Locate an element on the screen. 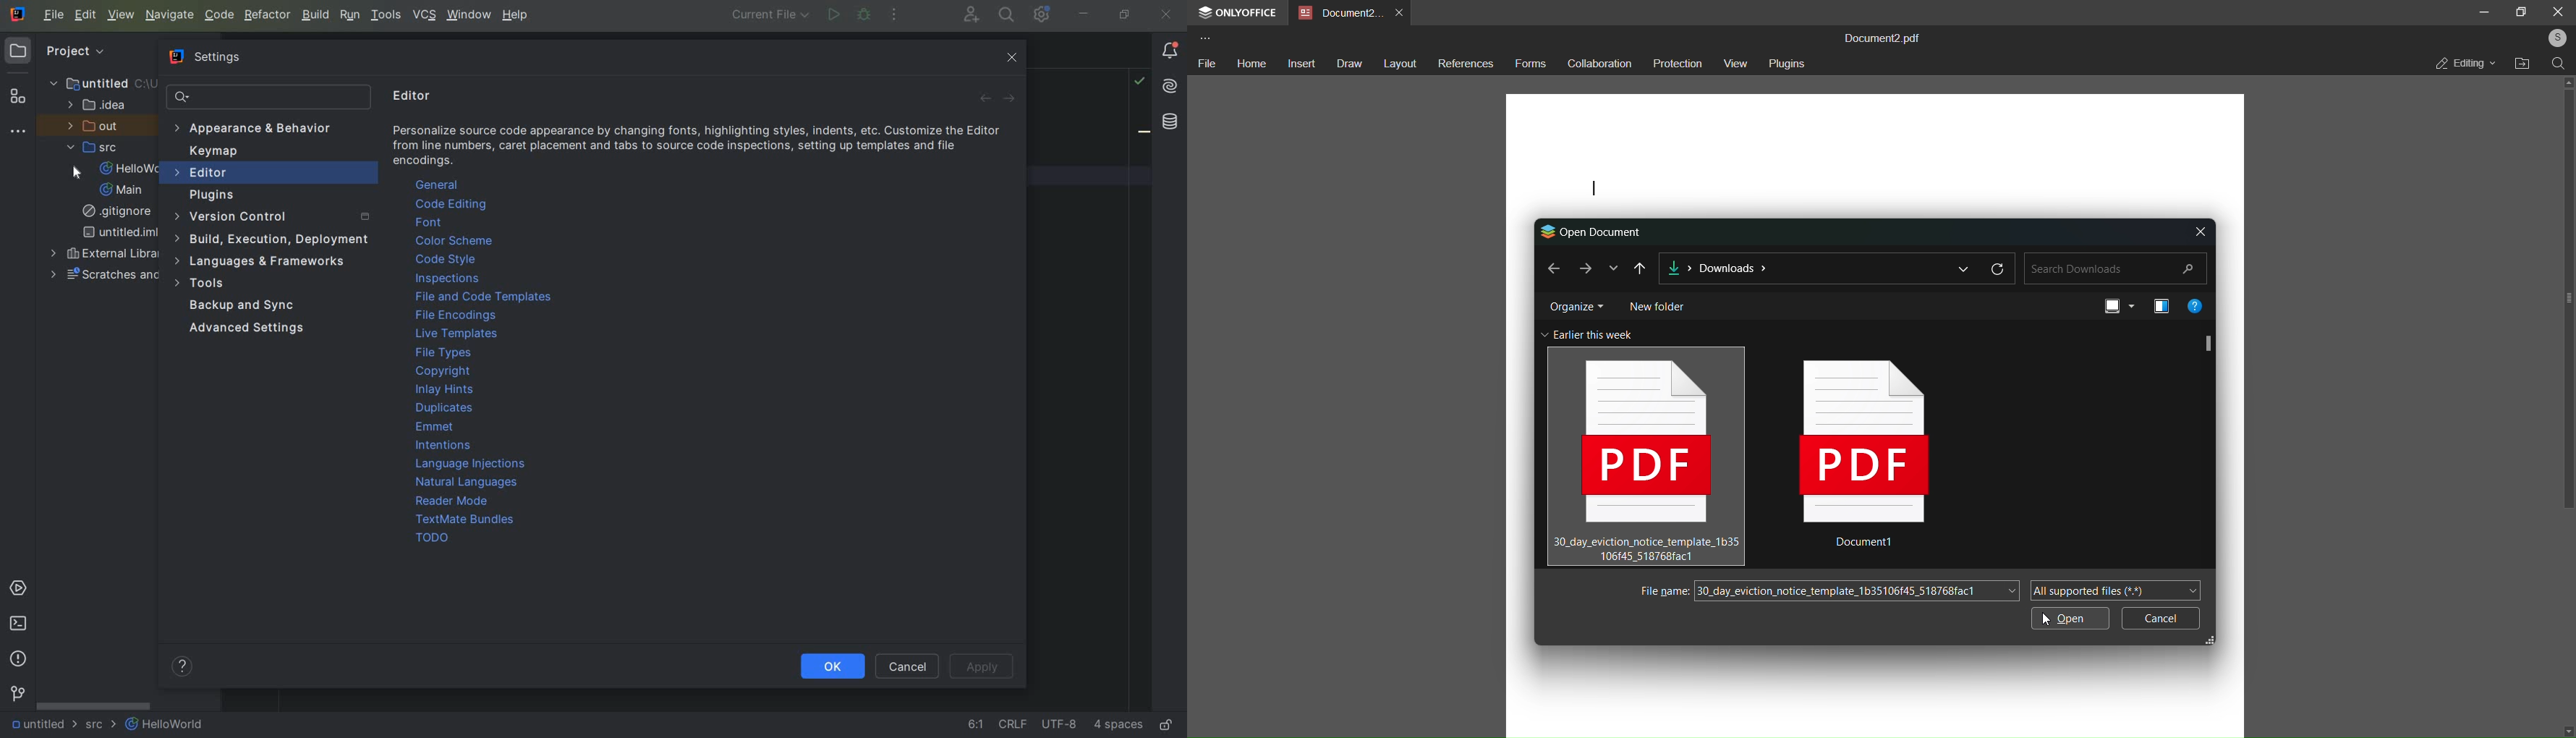 Image resolution: width=2576 pixels, height=756 pixels. SEARCH SETTINGS is located at coordinates (272, 98).